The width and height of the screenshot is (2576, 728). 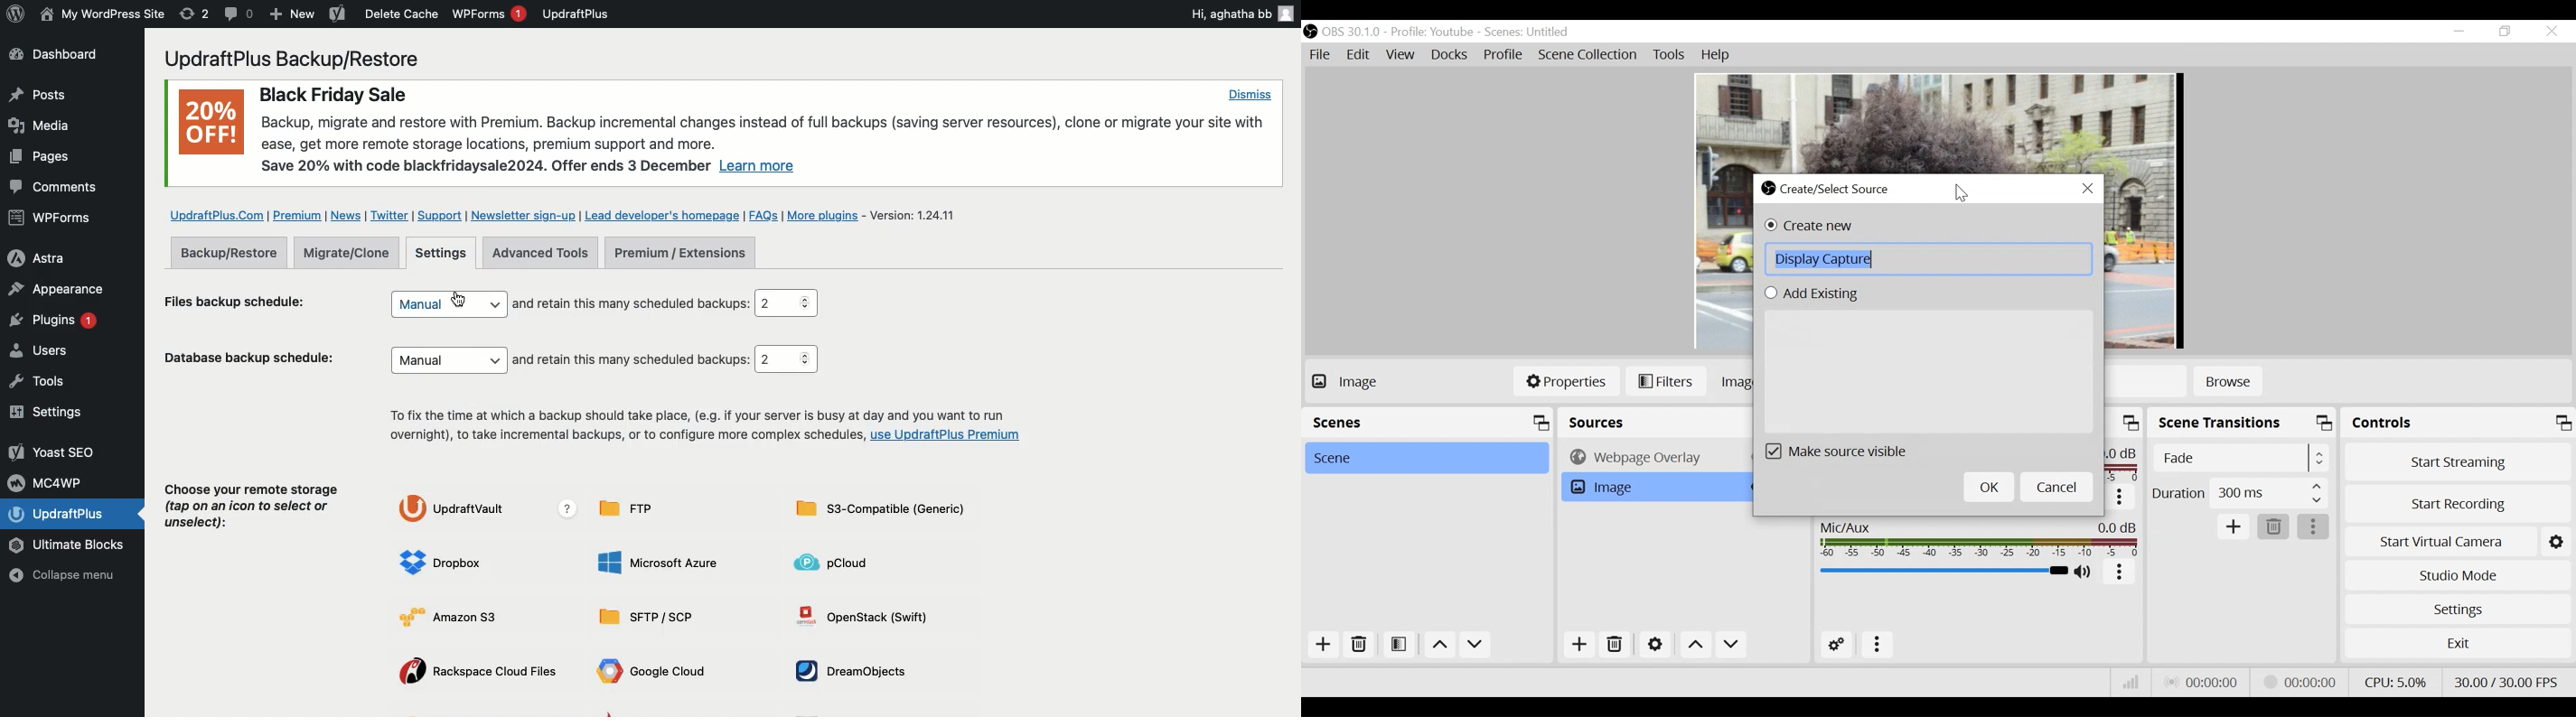 I want to click on Frame Per Second, so click(x=2505, y=682).